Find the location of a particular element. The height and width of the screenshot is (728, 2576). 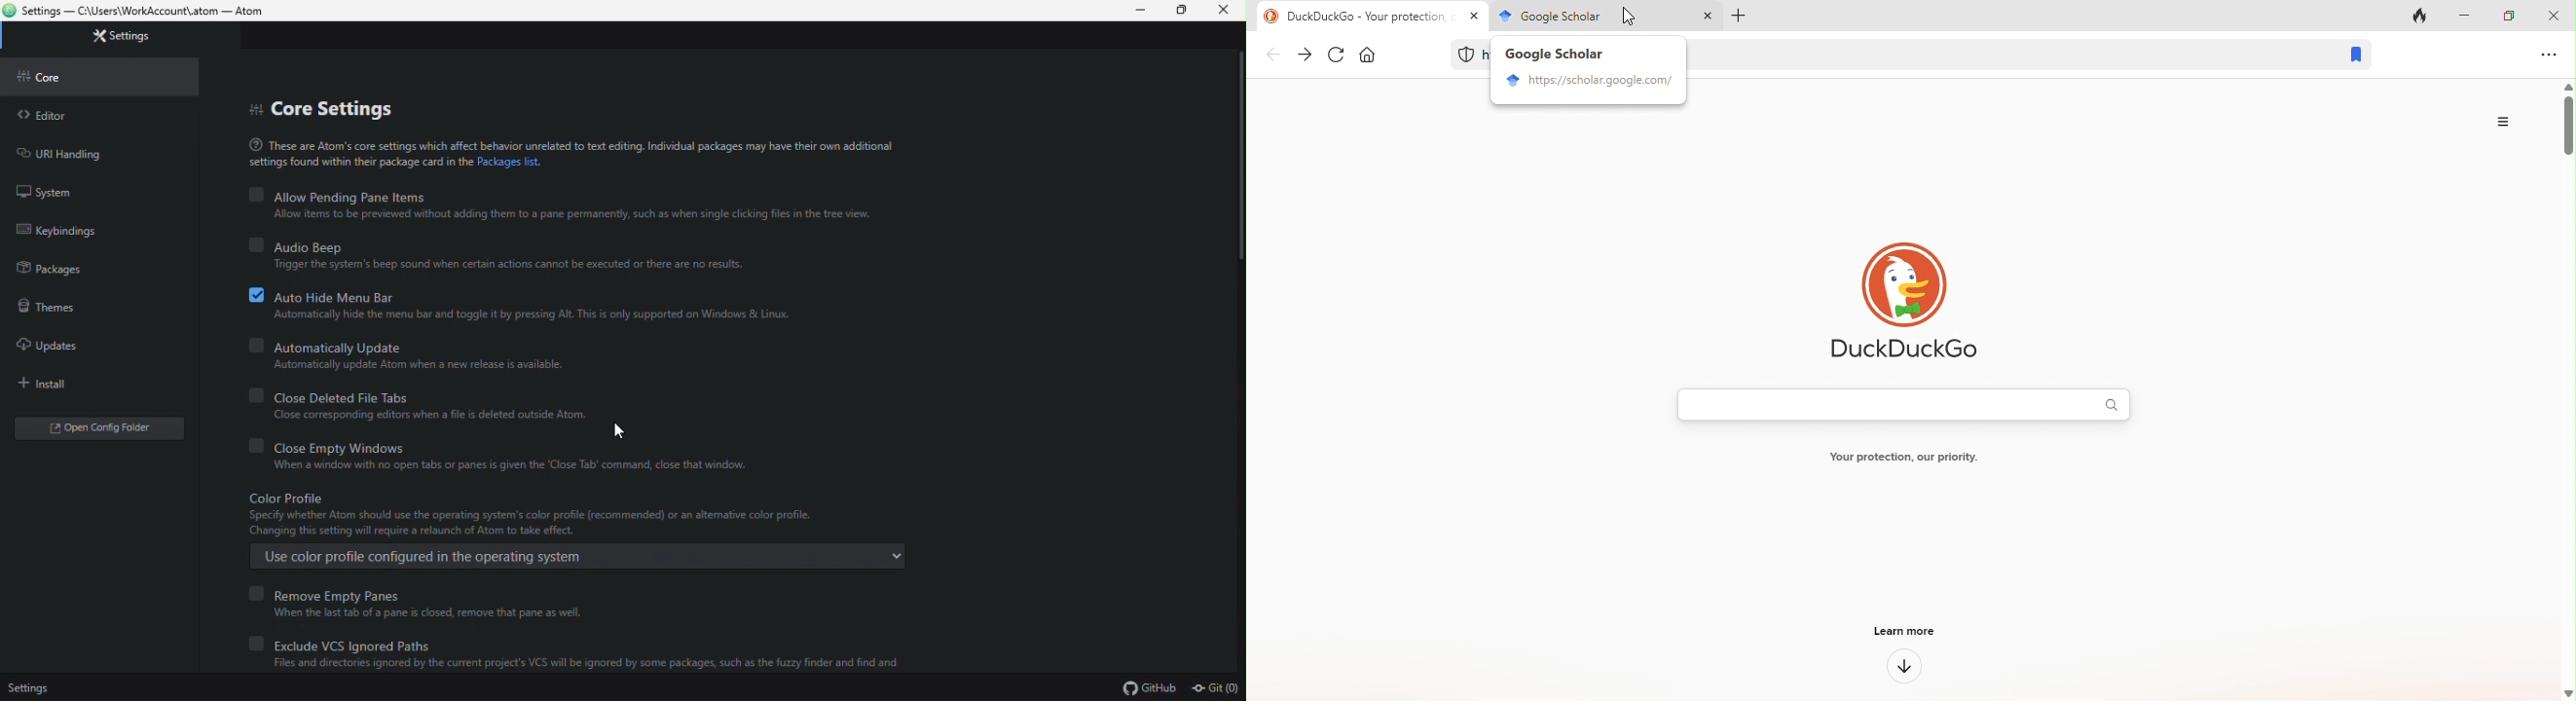

minimize is located at coordinates (1145, 11).